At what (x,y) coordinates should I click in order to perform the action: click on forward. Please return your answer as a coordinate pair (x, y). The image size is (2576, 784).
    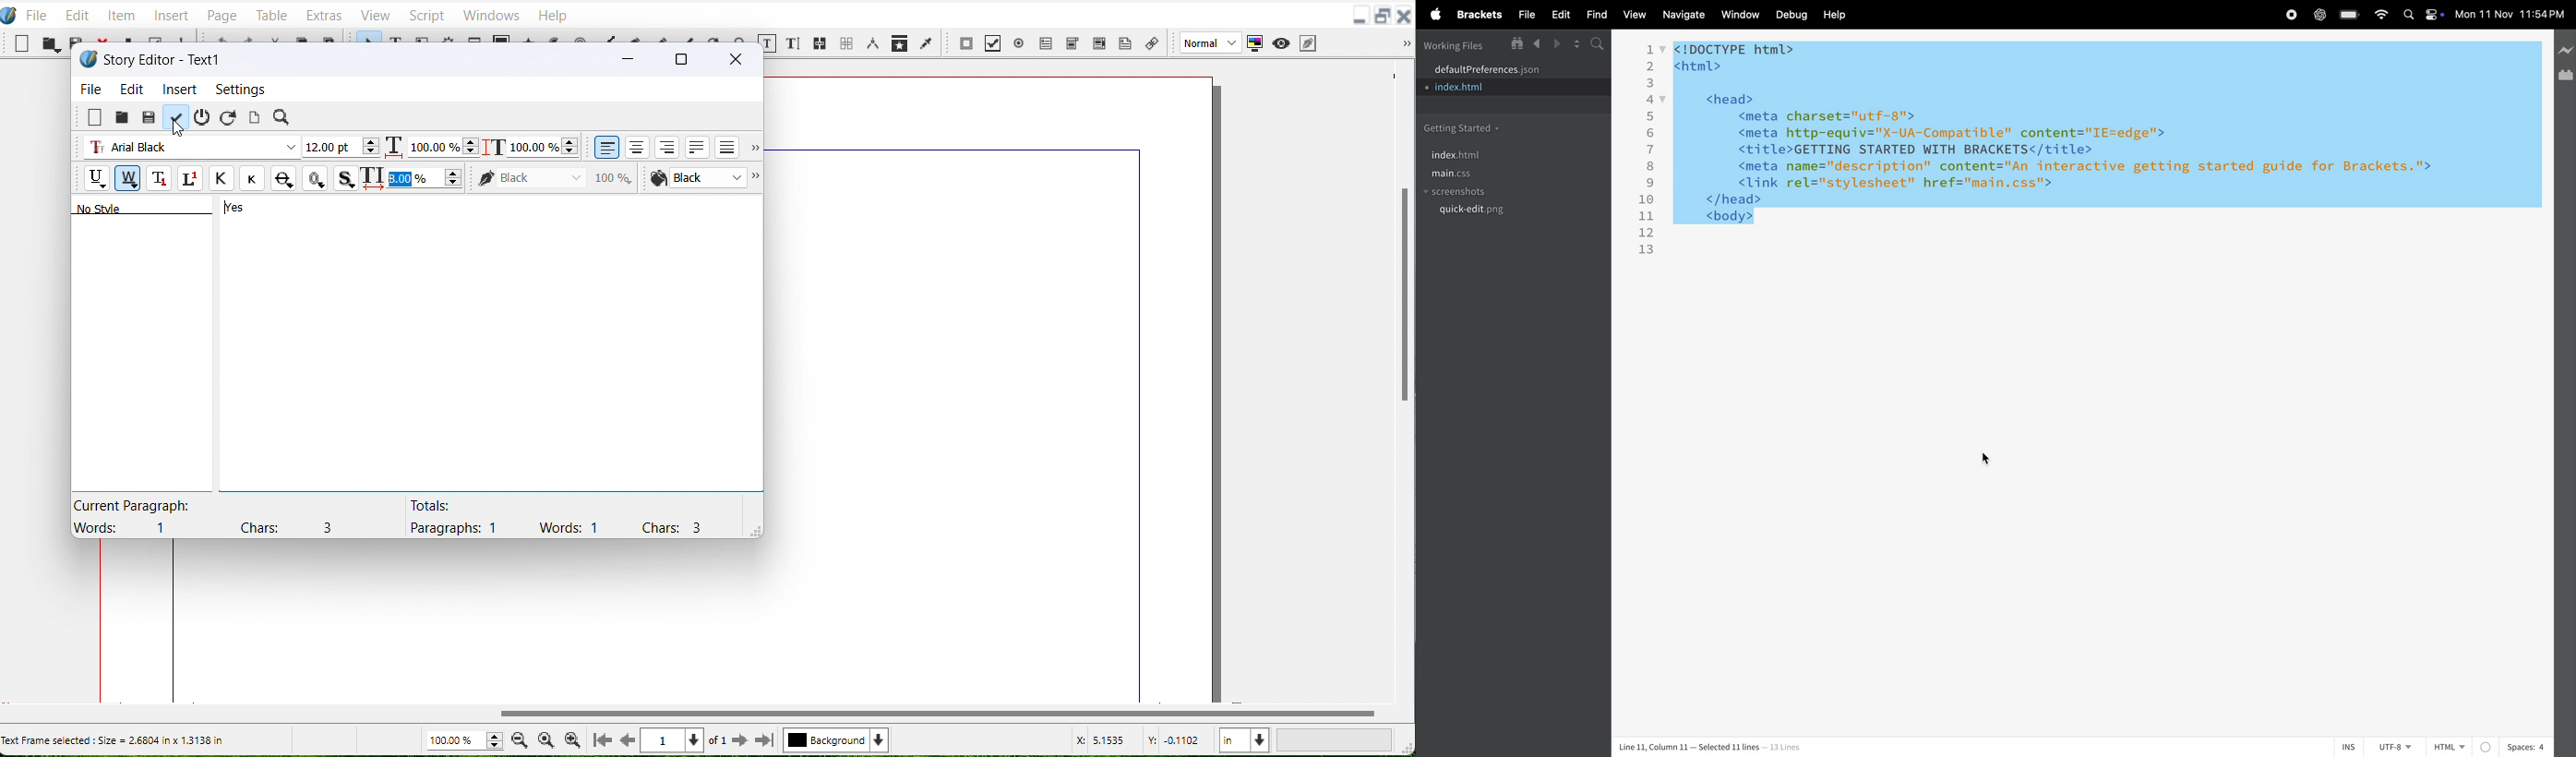
    Looking at the image, I should click on (1558, 44).